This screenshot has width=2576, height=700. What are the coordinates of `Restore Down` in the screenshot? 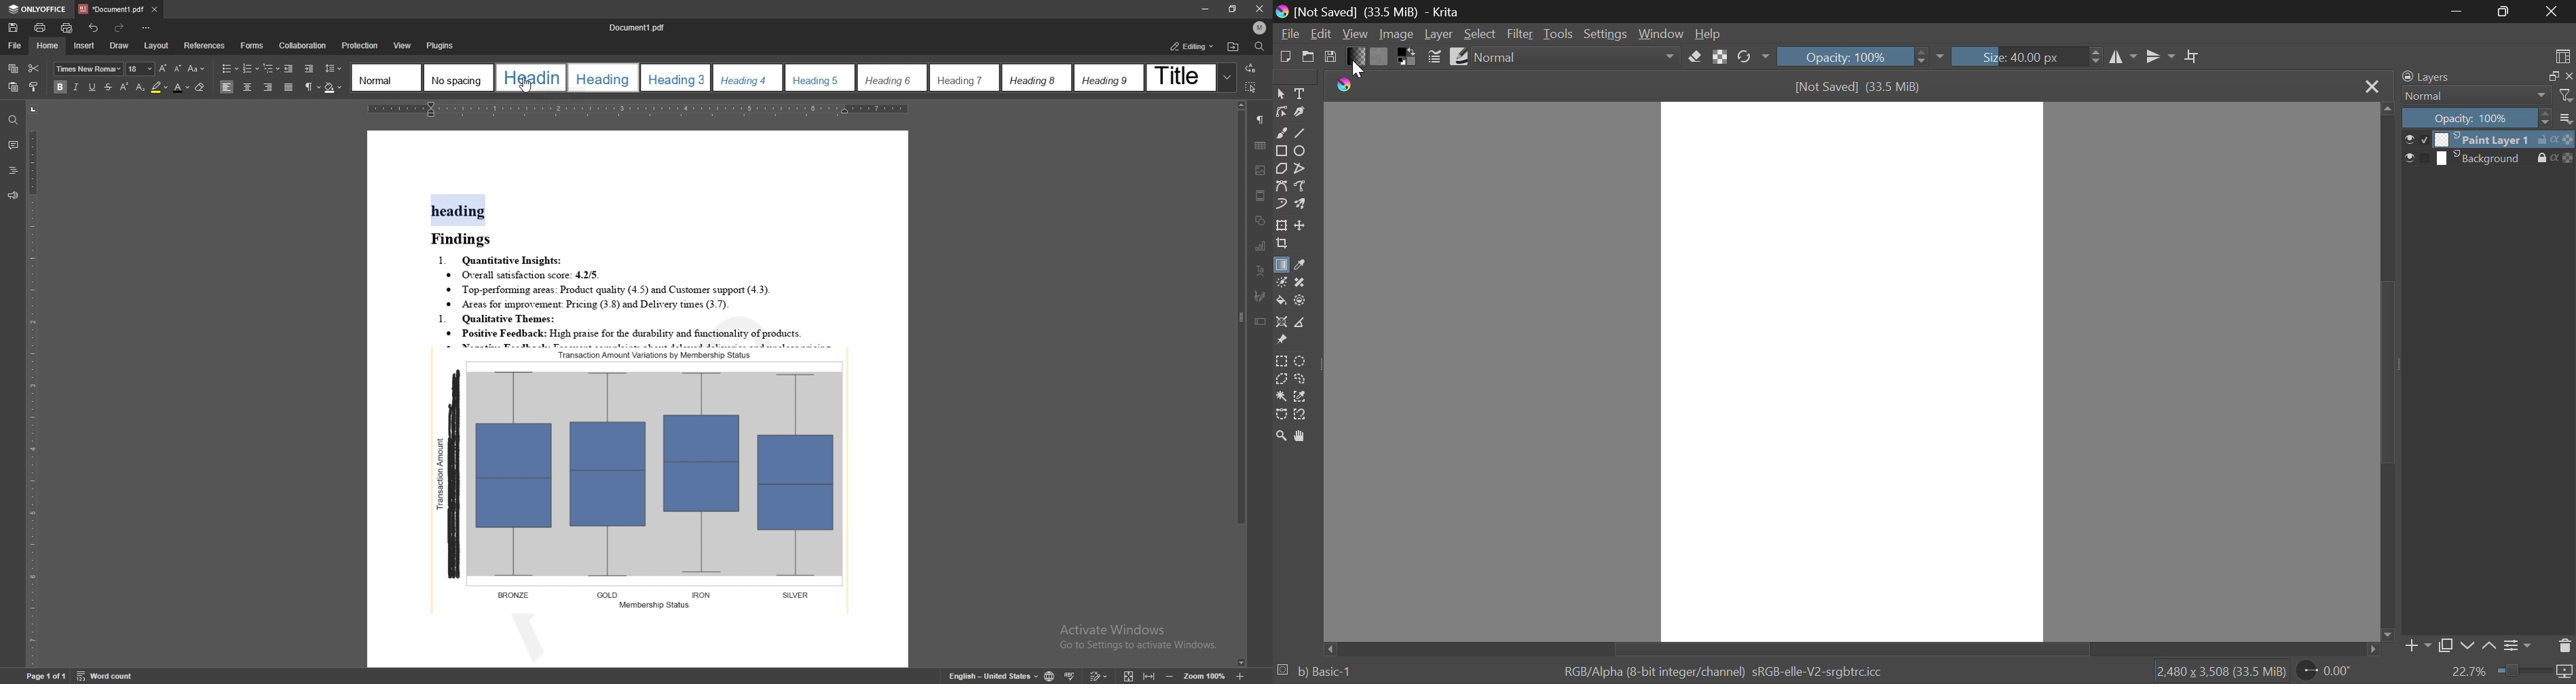 It's located at (2458, 11).